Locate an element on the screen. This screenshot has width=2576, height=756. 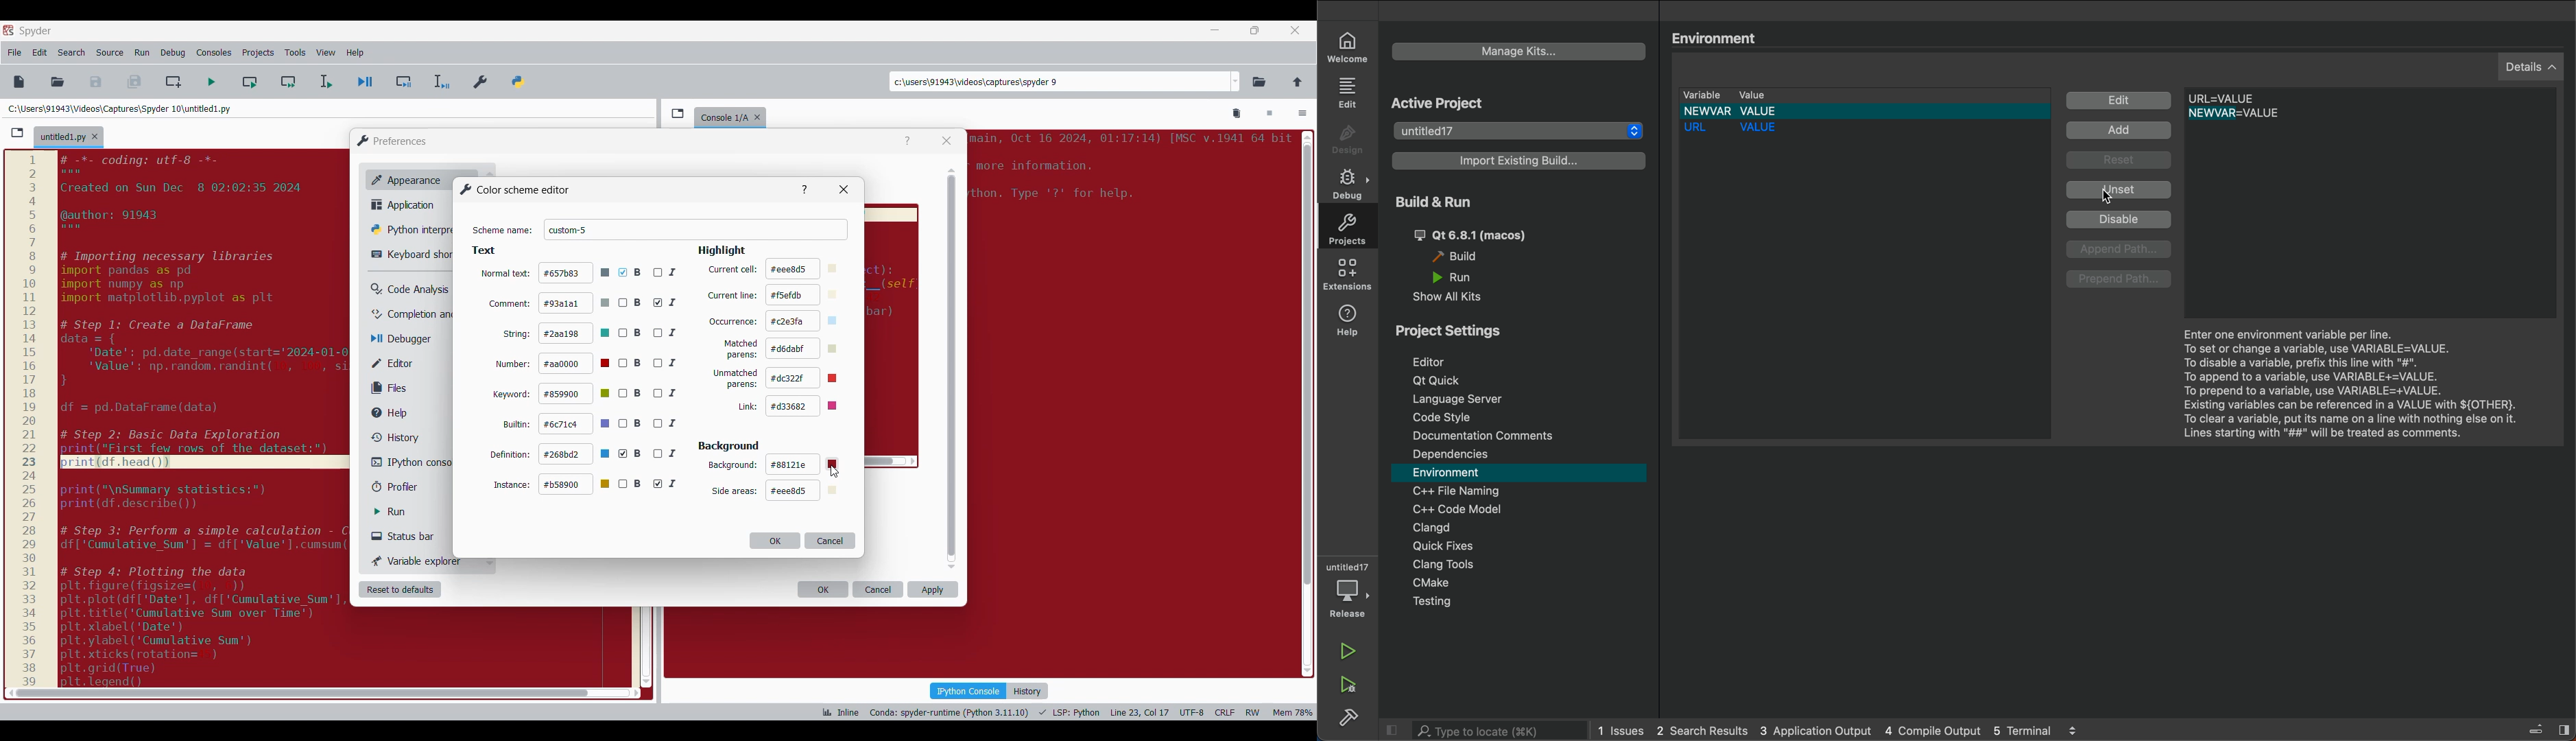
import is located at coordinates (1518, 164).